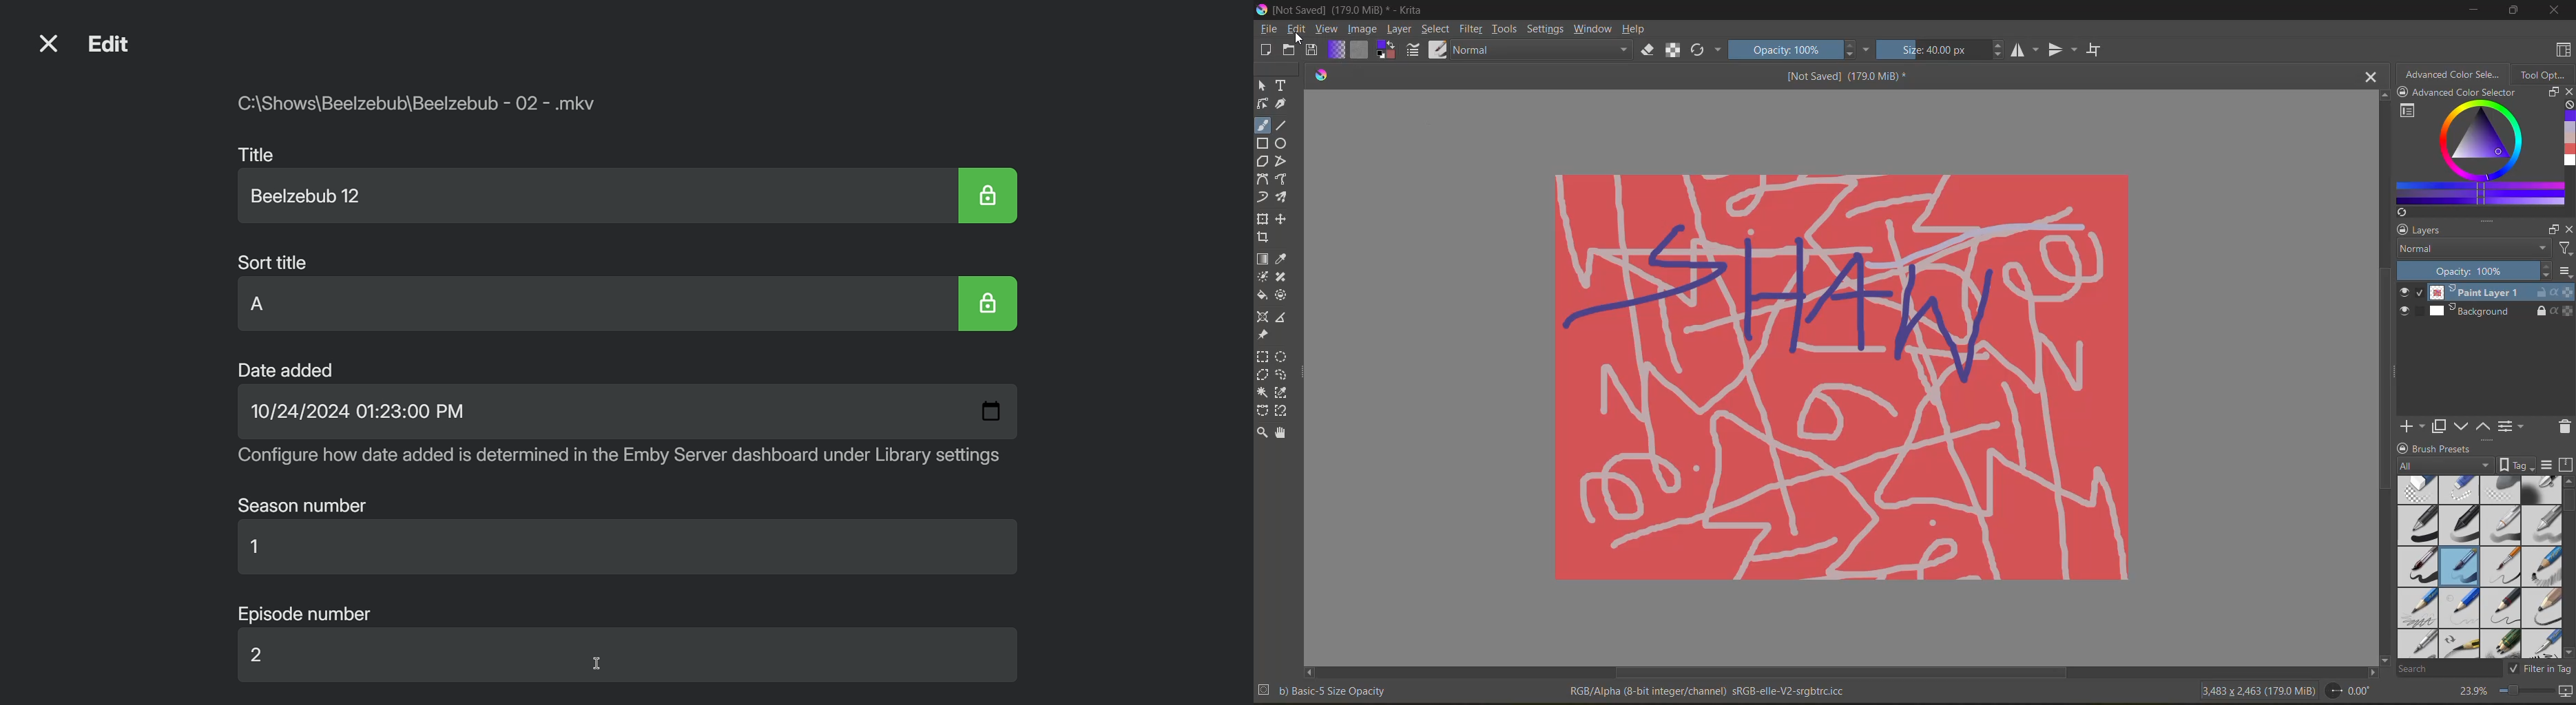  I want to click on similar selection tool, so click(1283, 392).